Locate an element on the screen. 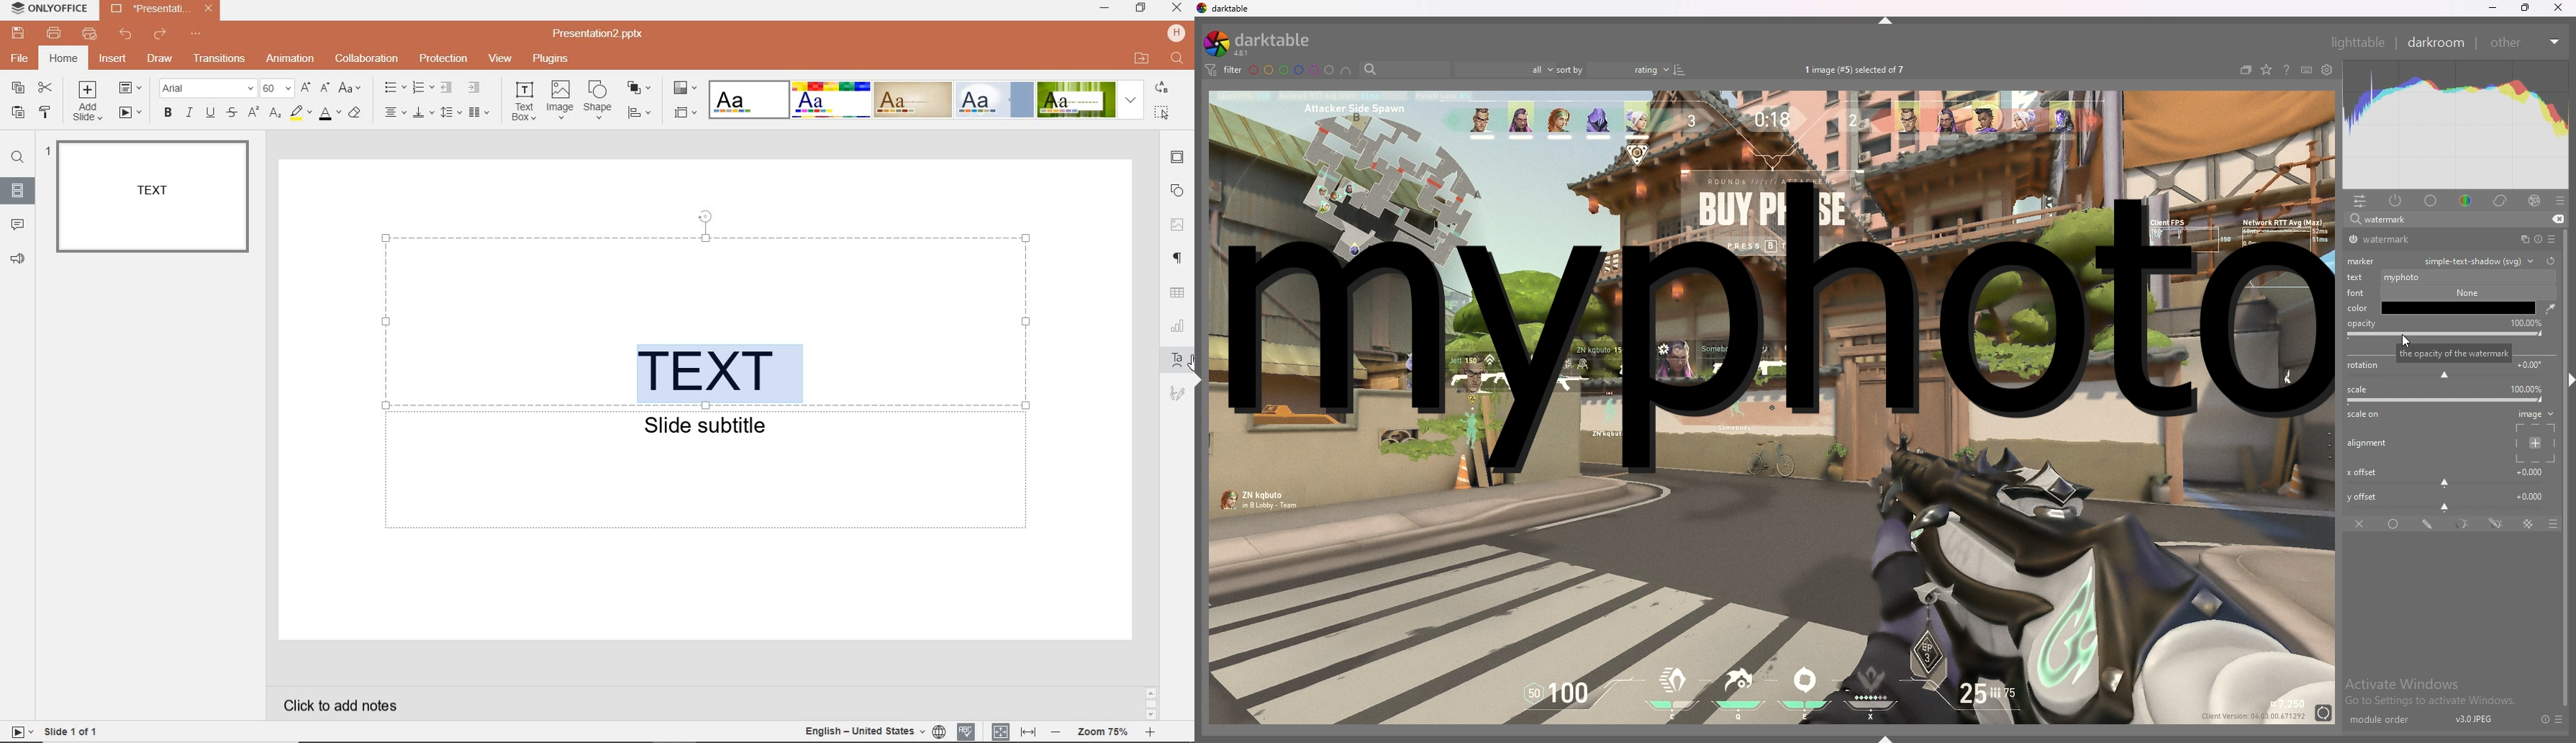 This screenshot has width=2576, height=756. filter is located at coordinates (1222, 69).